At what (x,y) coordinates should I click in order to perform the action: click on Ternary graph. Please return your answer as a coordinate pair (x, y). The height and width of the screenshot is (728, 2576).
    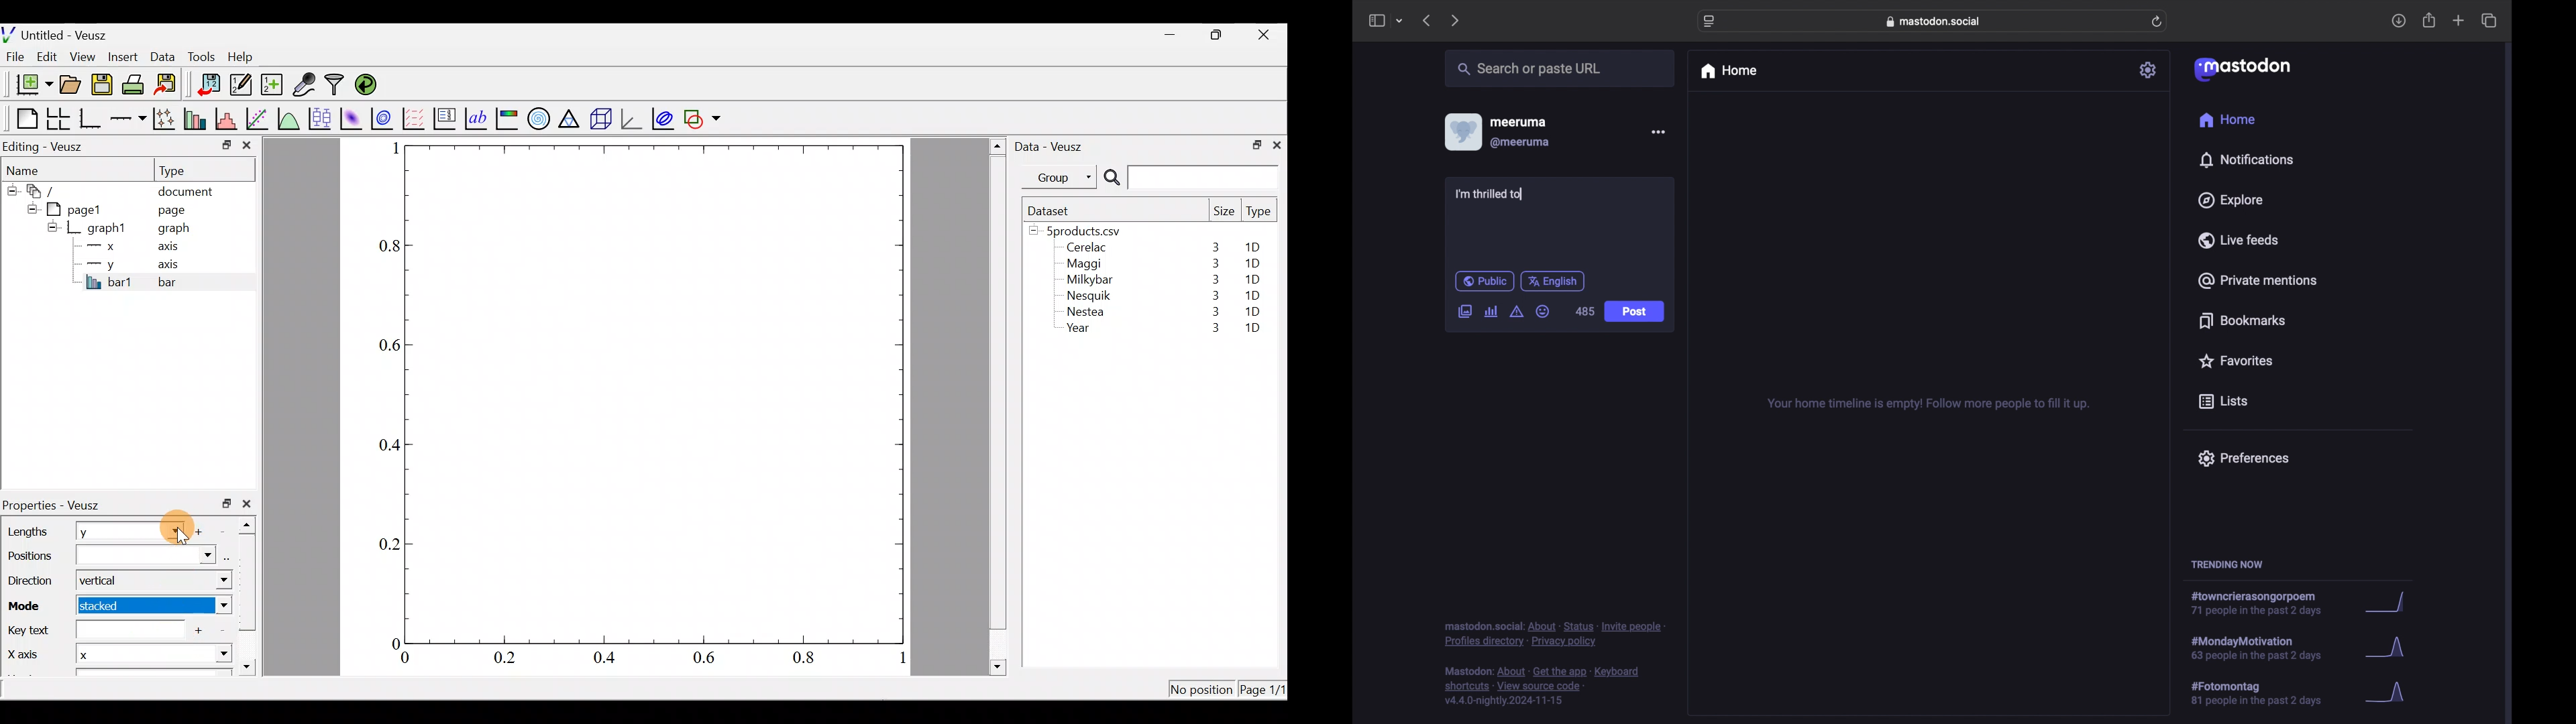
    Looking at the image, I should click on (570, 117).